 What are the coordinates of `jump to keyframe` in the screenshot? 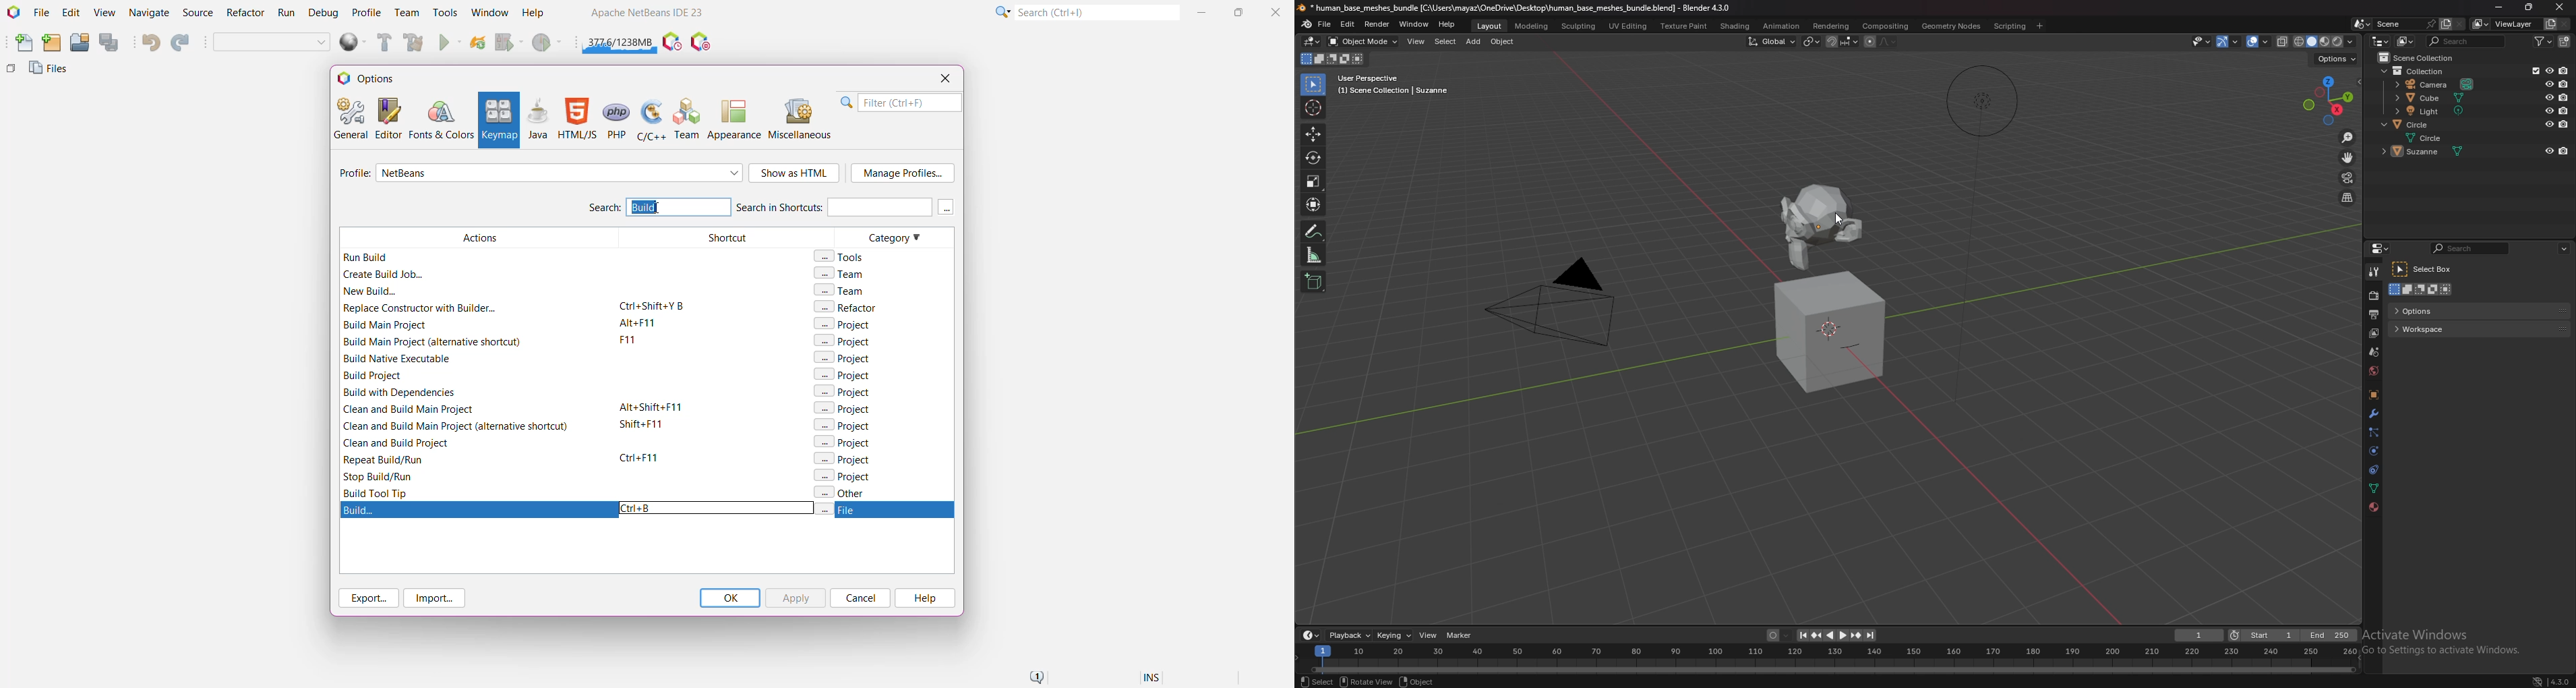 It's located at (1818, 635).